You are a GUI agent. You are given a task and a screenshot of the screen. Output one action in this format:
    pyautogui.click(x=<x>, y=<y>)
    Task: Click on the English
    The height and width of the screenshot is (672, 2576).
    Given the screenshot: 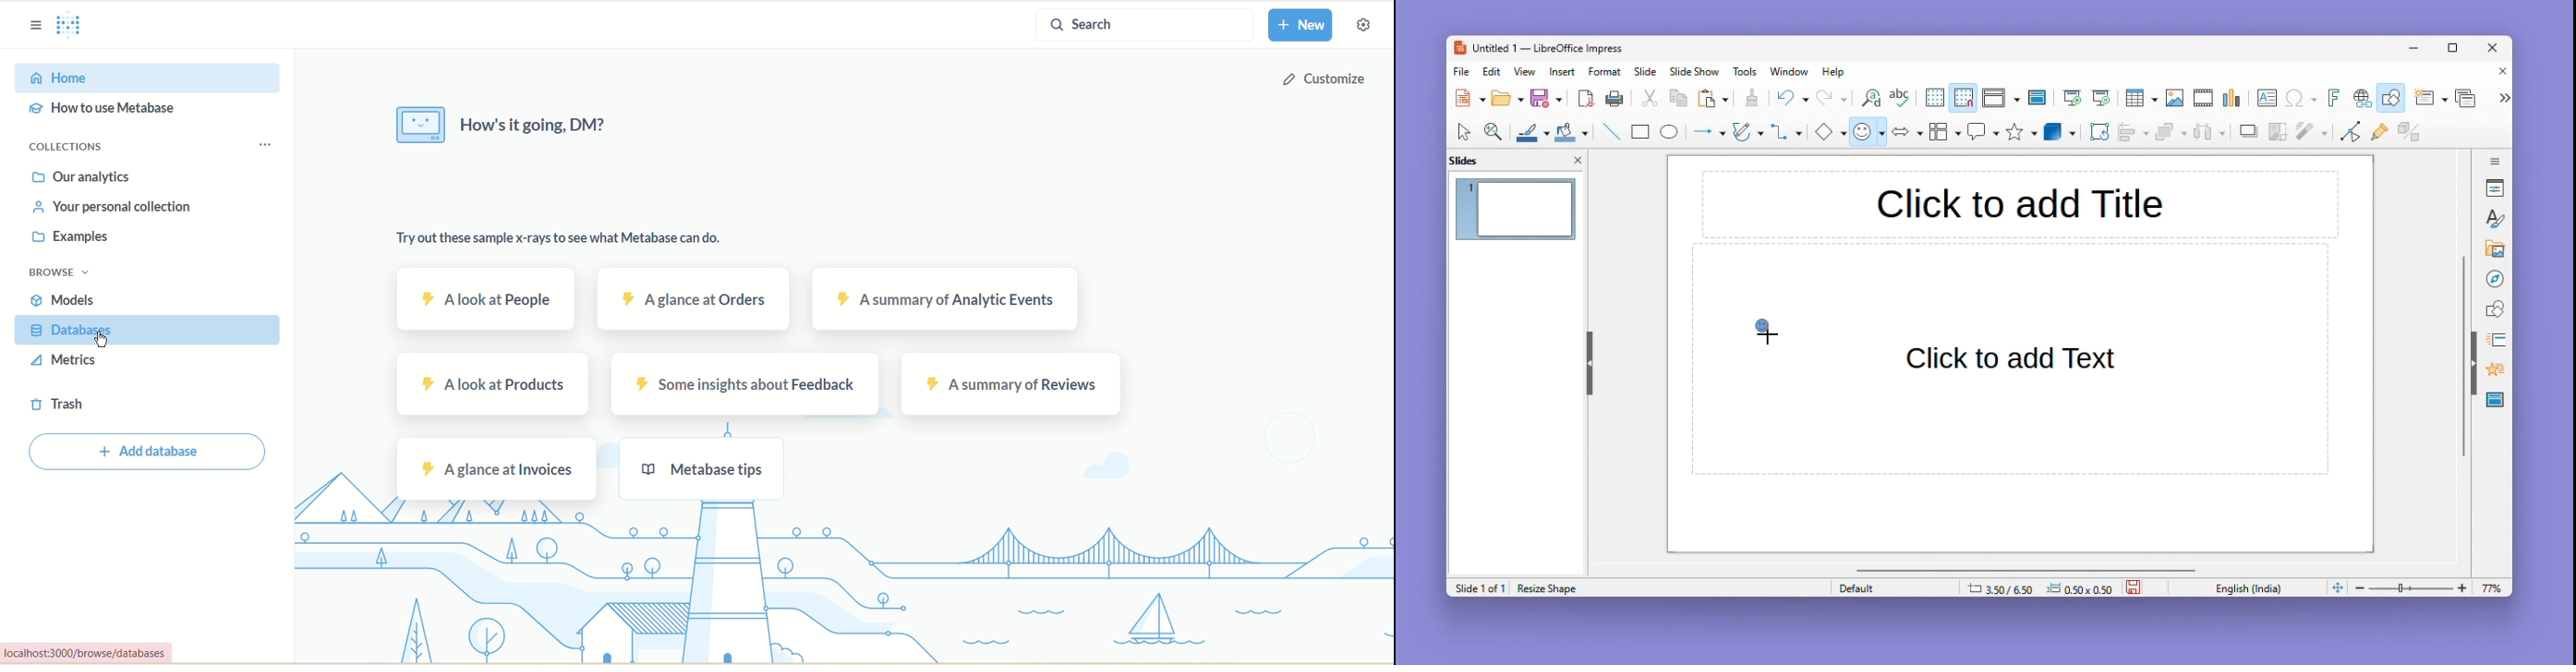 What is the action you would take?
    pyautogui.click(x=2253, y=587)
    